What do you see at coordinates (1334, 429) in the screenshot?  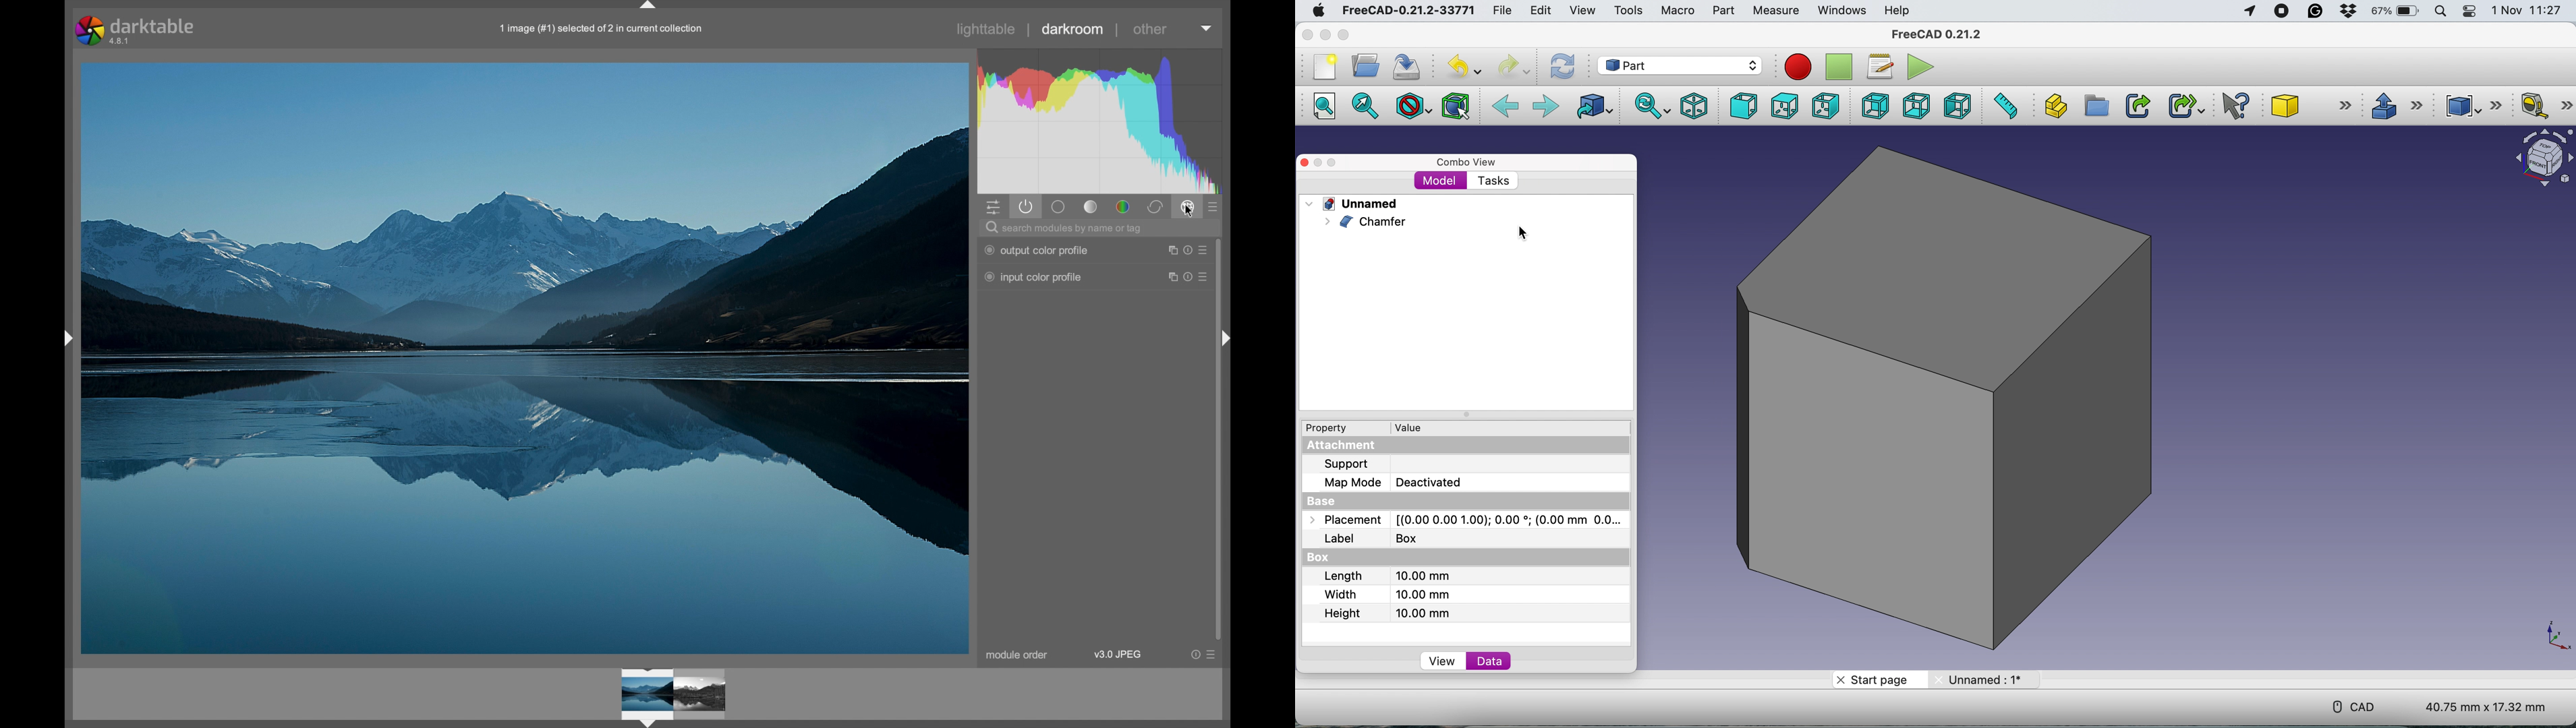 I see `property` at bounding box center [1334, 429].